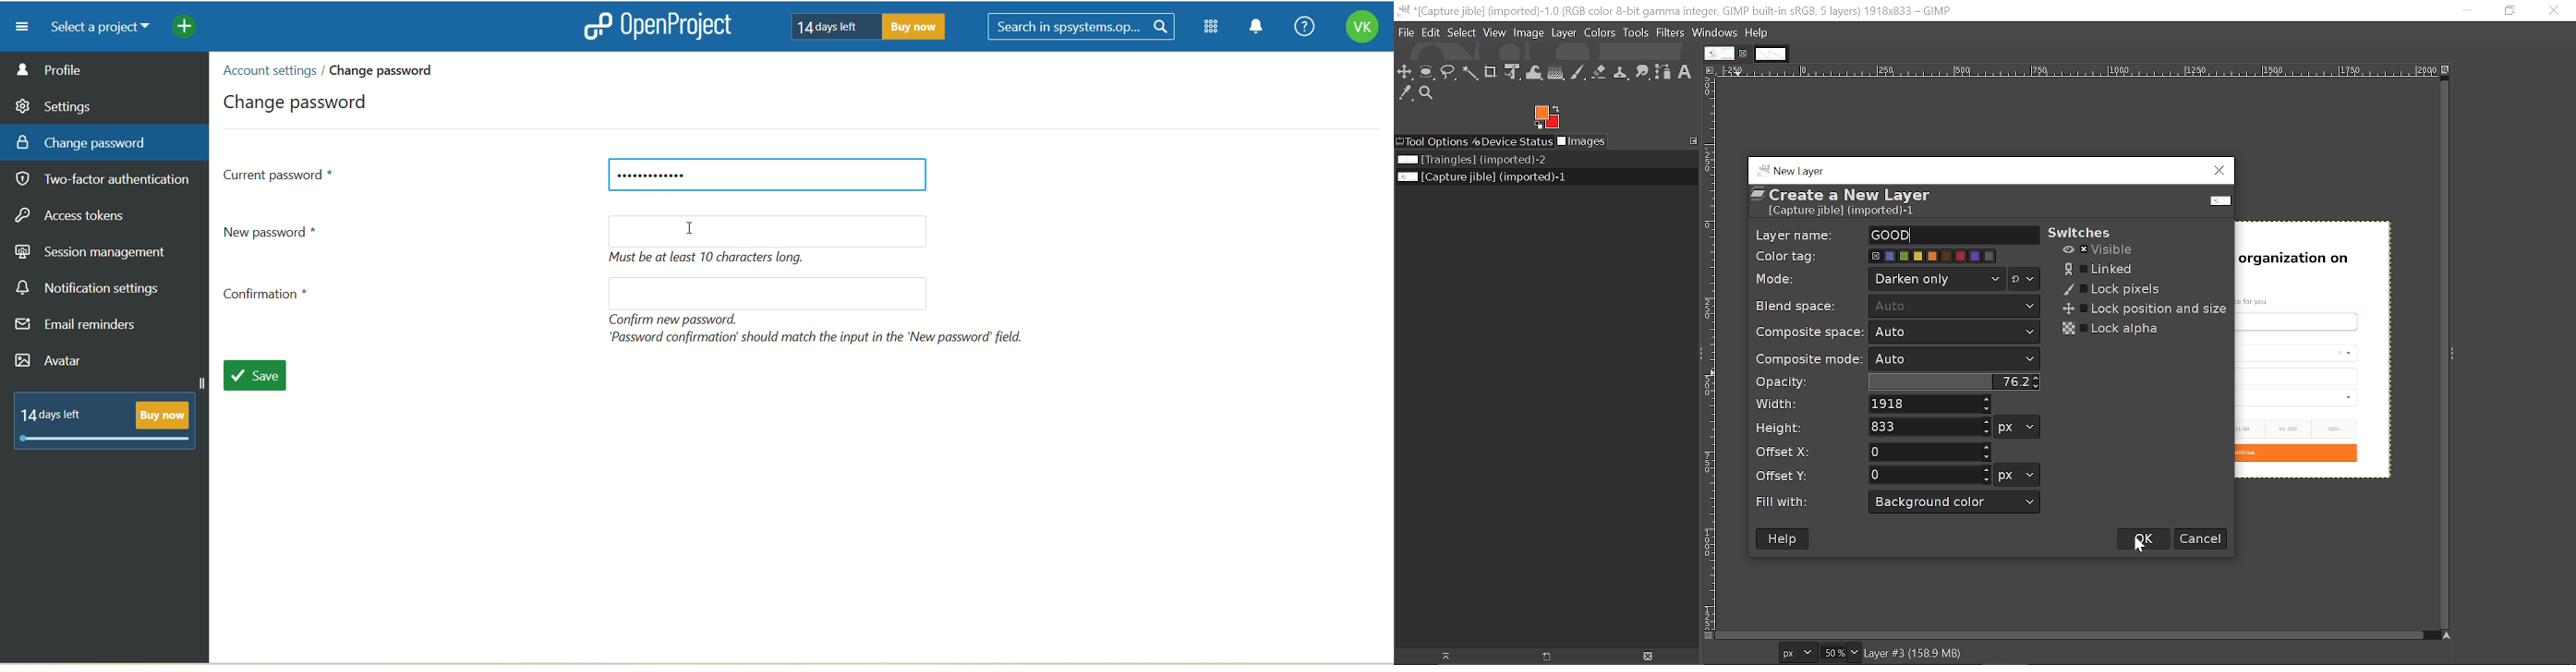  What do you see at coordinates (1448, 73) in the screenshot?
I see `Free select tool` at bounding box center [1448, 73].